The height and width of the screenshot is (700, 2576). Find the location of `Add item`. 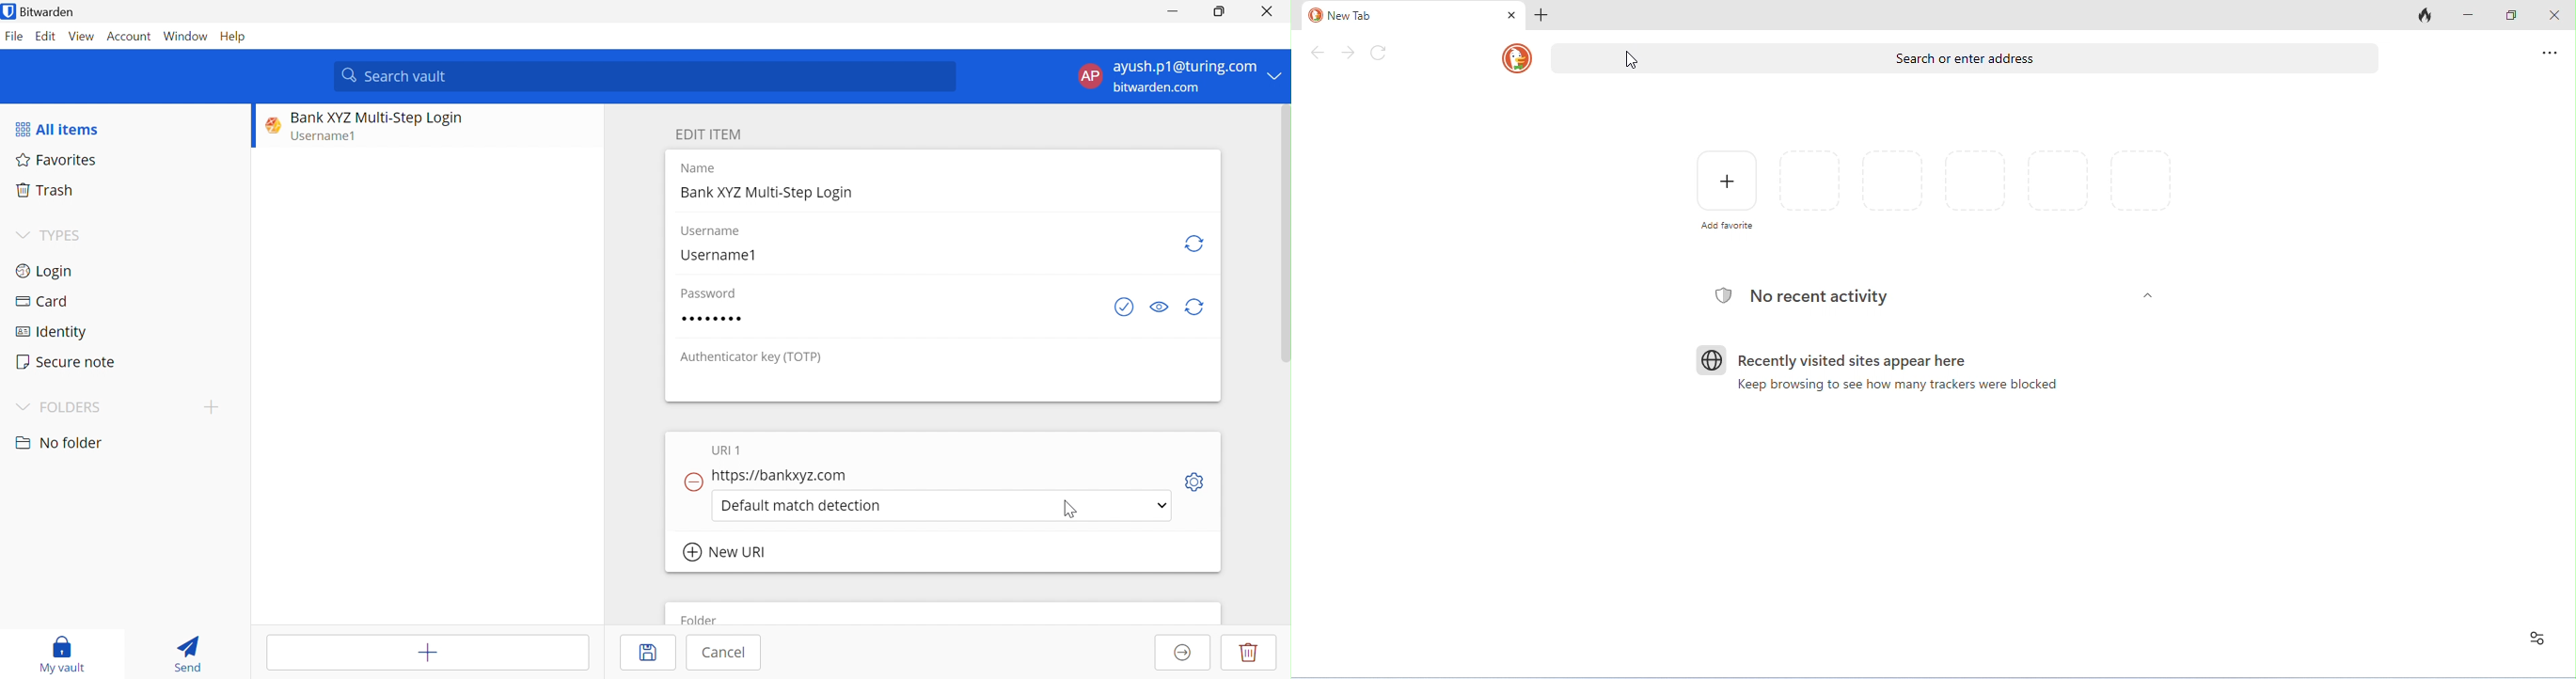

Add item is located at coordinates (428, 653).